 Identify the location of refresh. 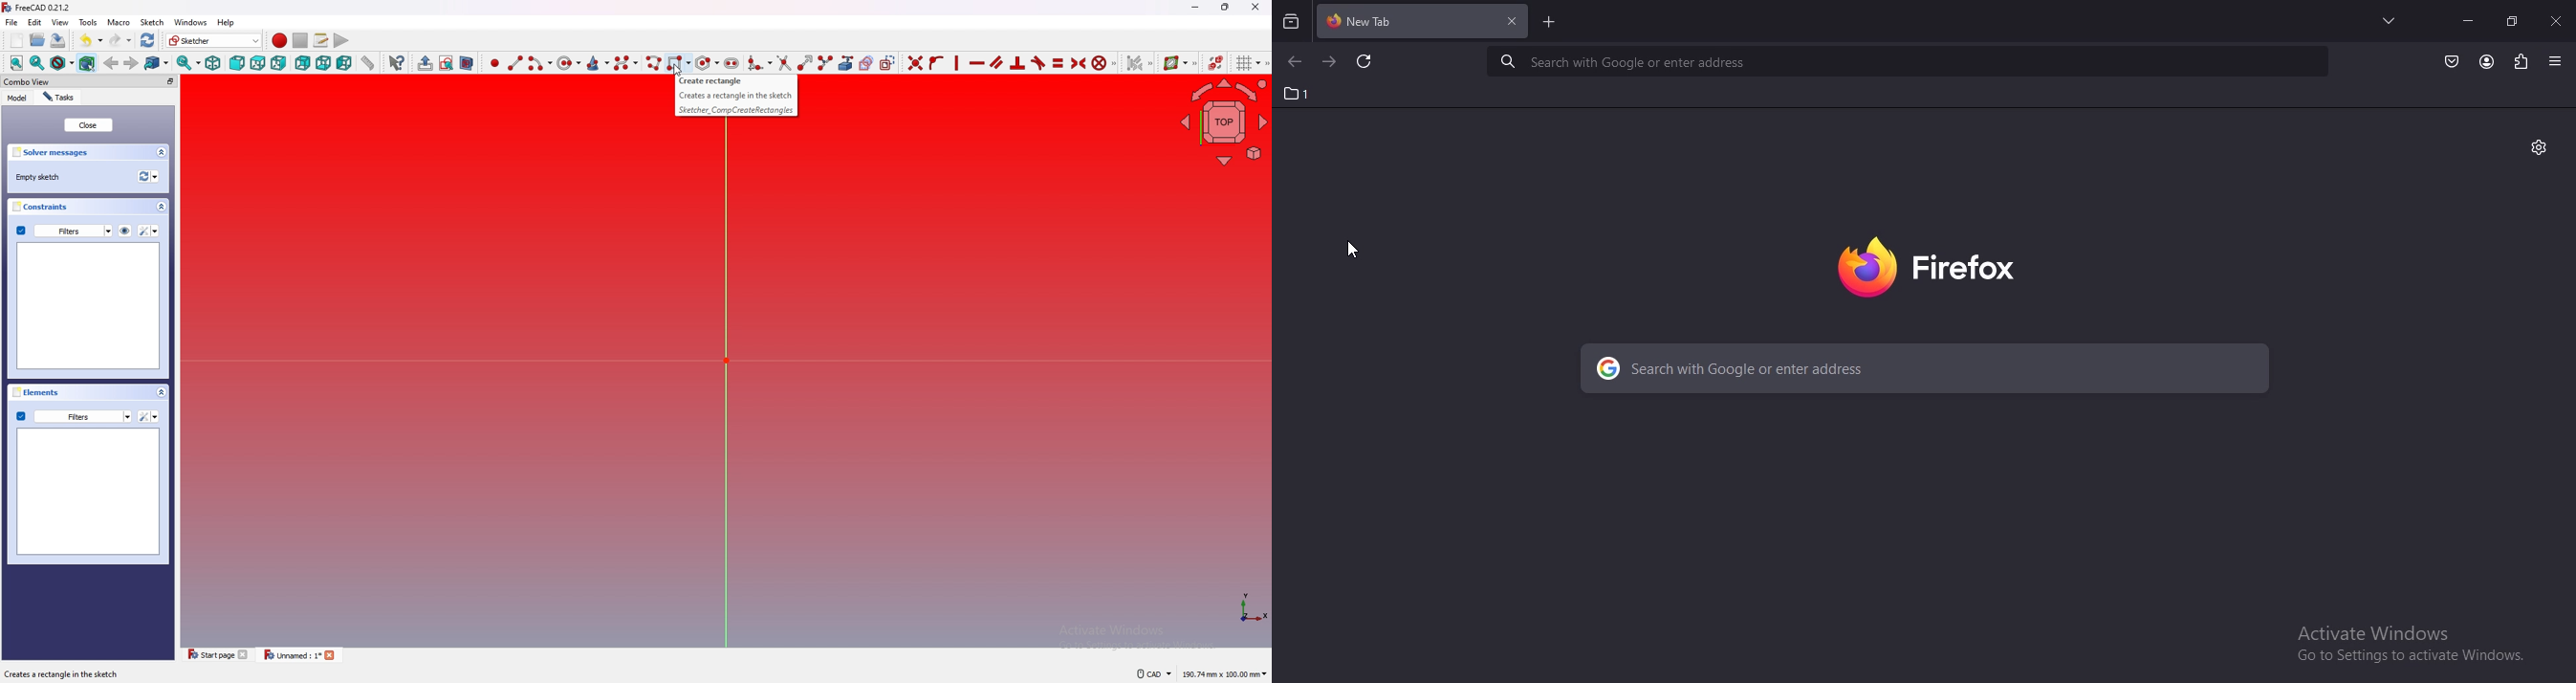
(148, 40).